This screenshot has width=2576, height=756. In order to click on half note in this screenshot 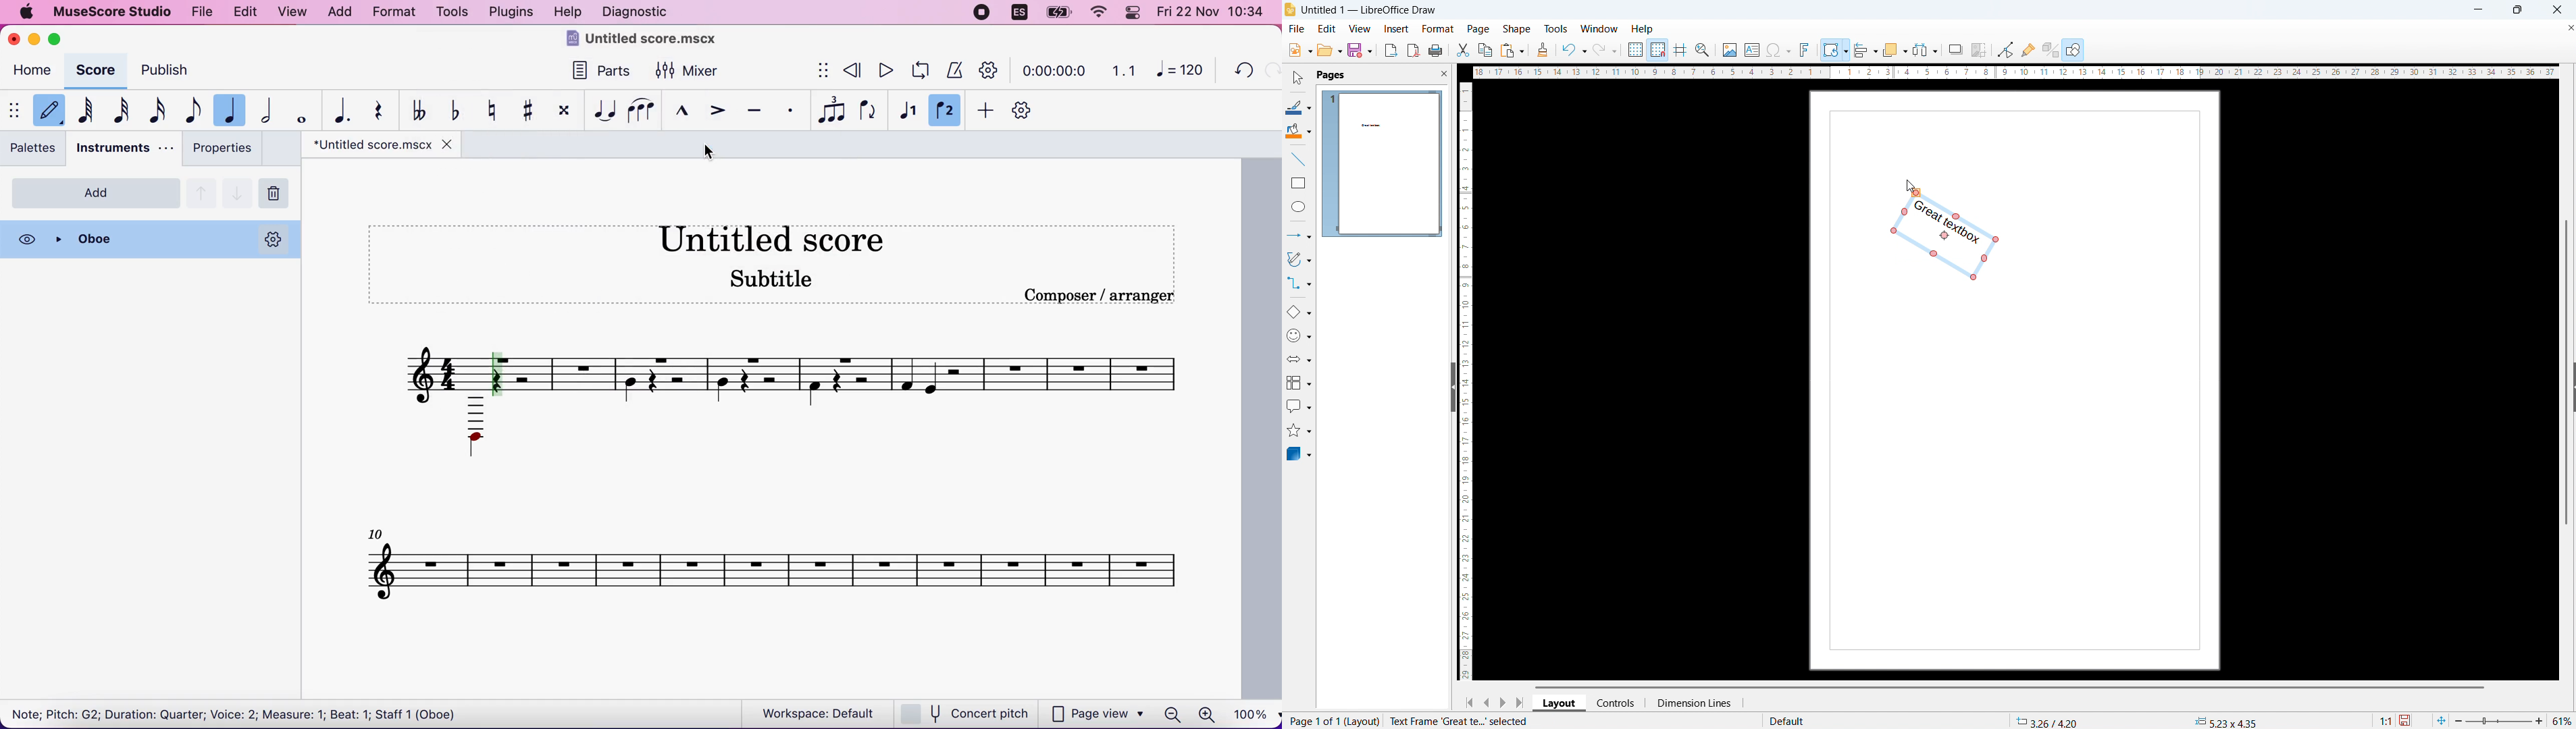, I will do `click(267, 109)`.